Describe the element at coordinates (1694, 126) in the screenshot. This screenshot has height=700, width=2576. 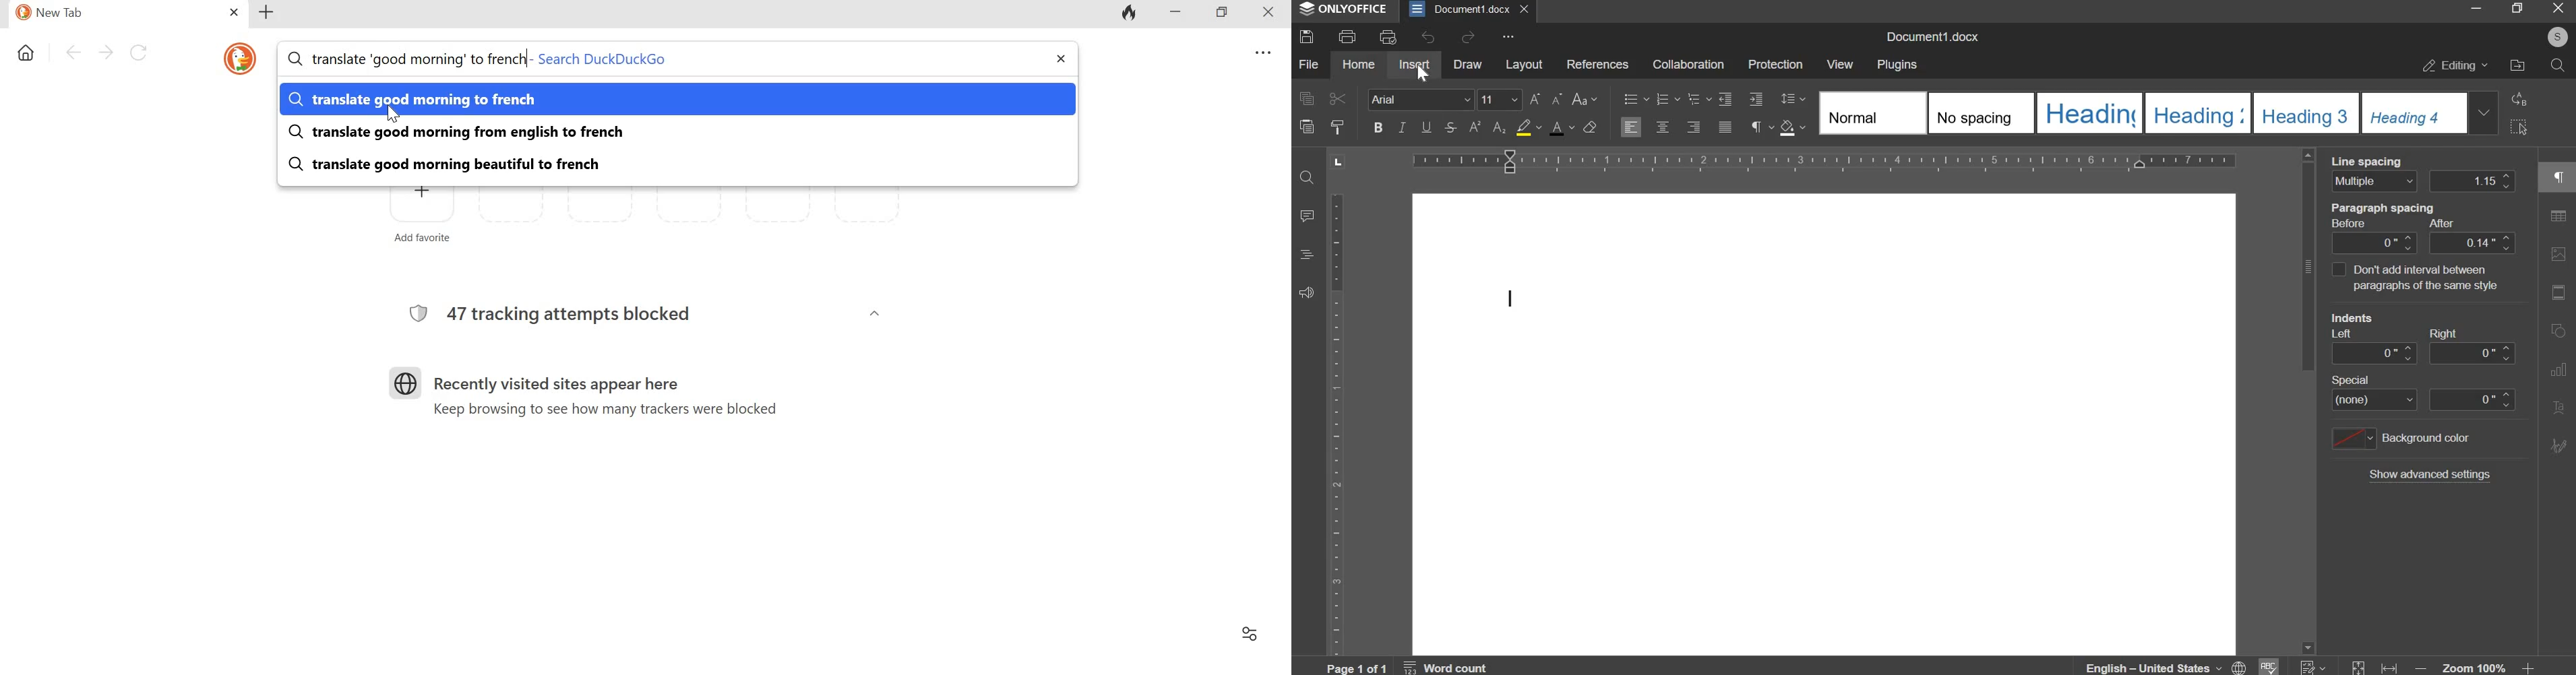
I see `align left` at that location.